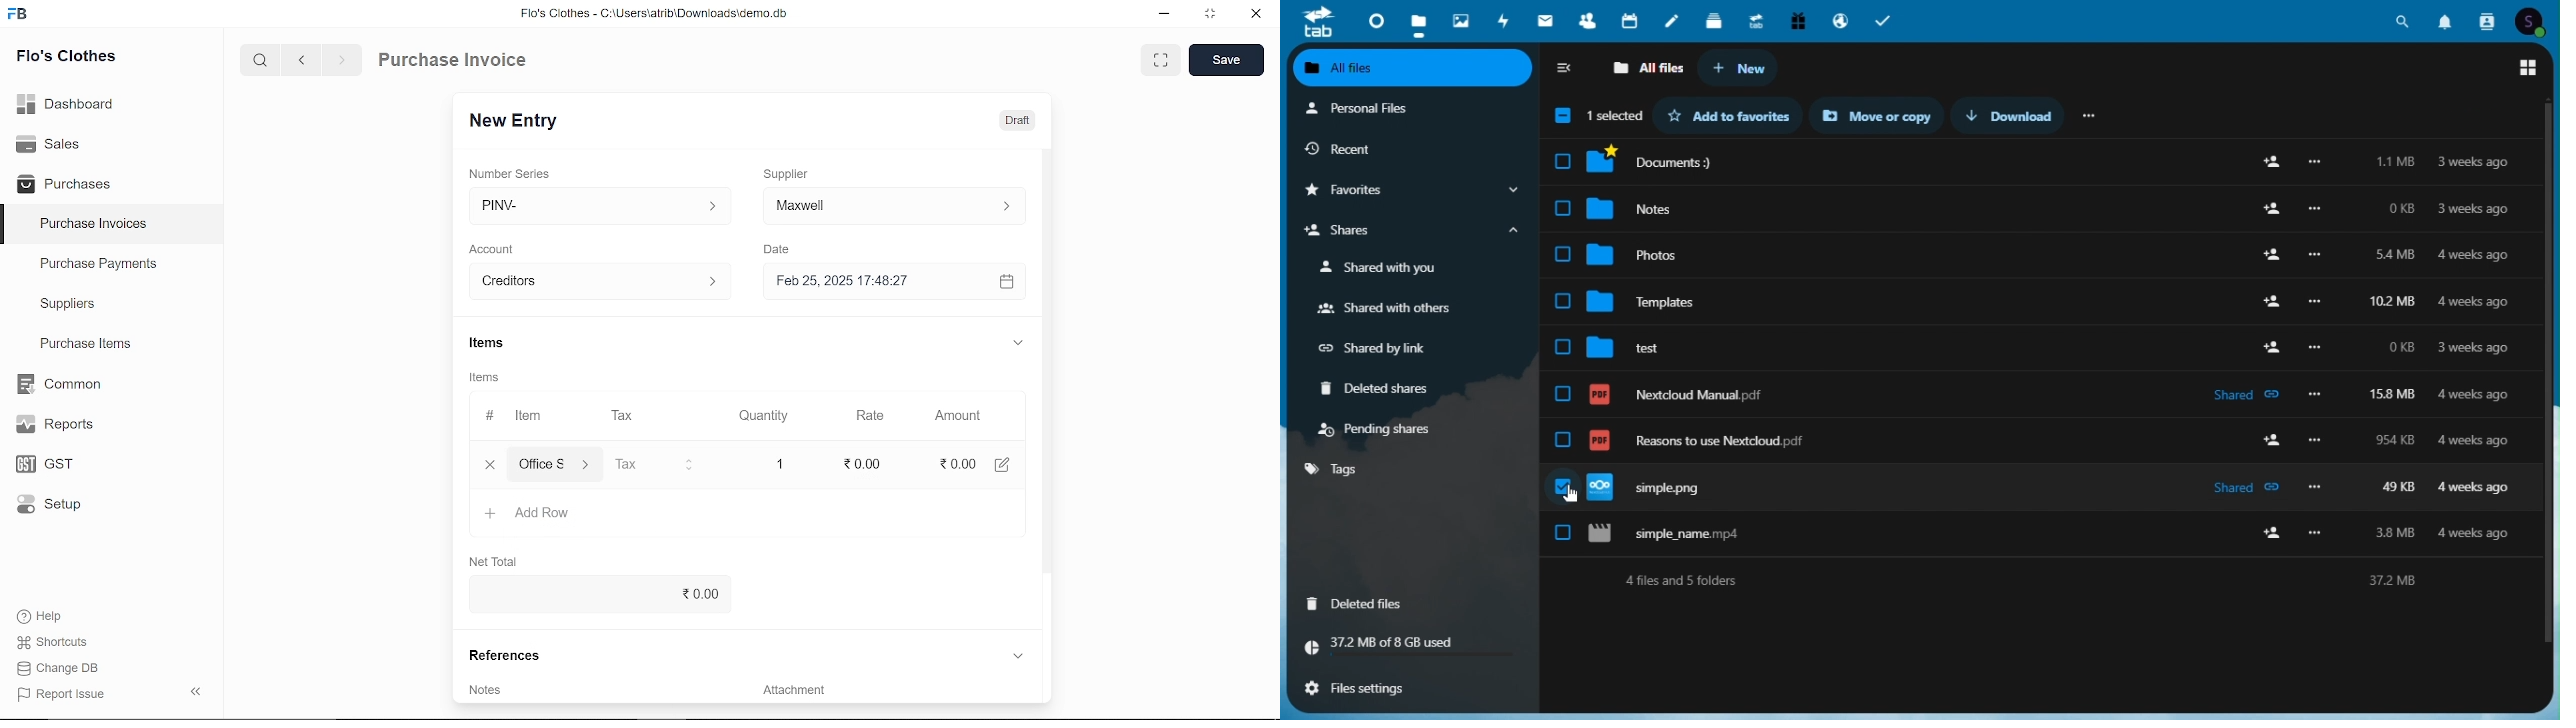 This screenshot has width=2576, height=728. Describe the element at coordinates (1018, 345) in the screenshot. I see `expand` at that location.